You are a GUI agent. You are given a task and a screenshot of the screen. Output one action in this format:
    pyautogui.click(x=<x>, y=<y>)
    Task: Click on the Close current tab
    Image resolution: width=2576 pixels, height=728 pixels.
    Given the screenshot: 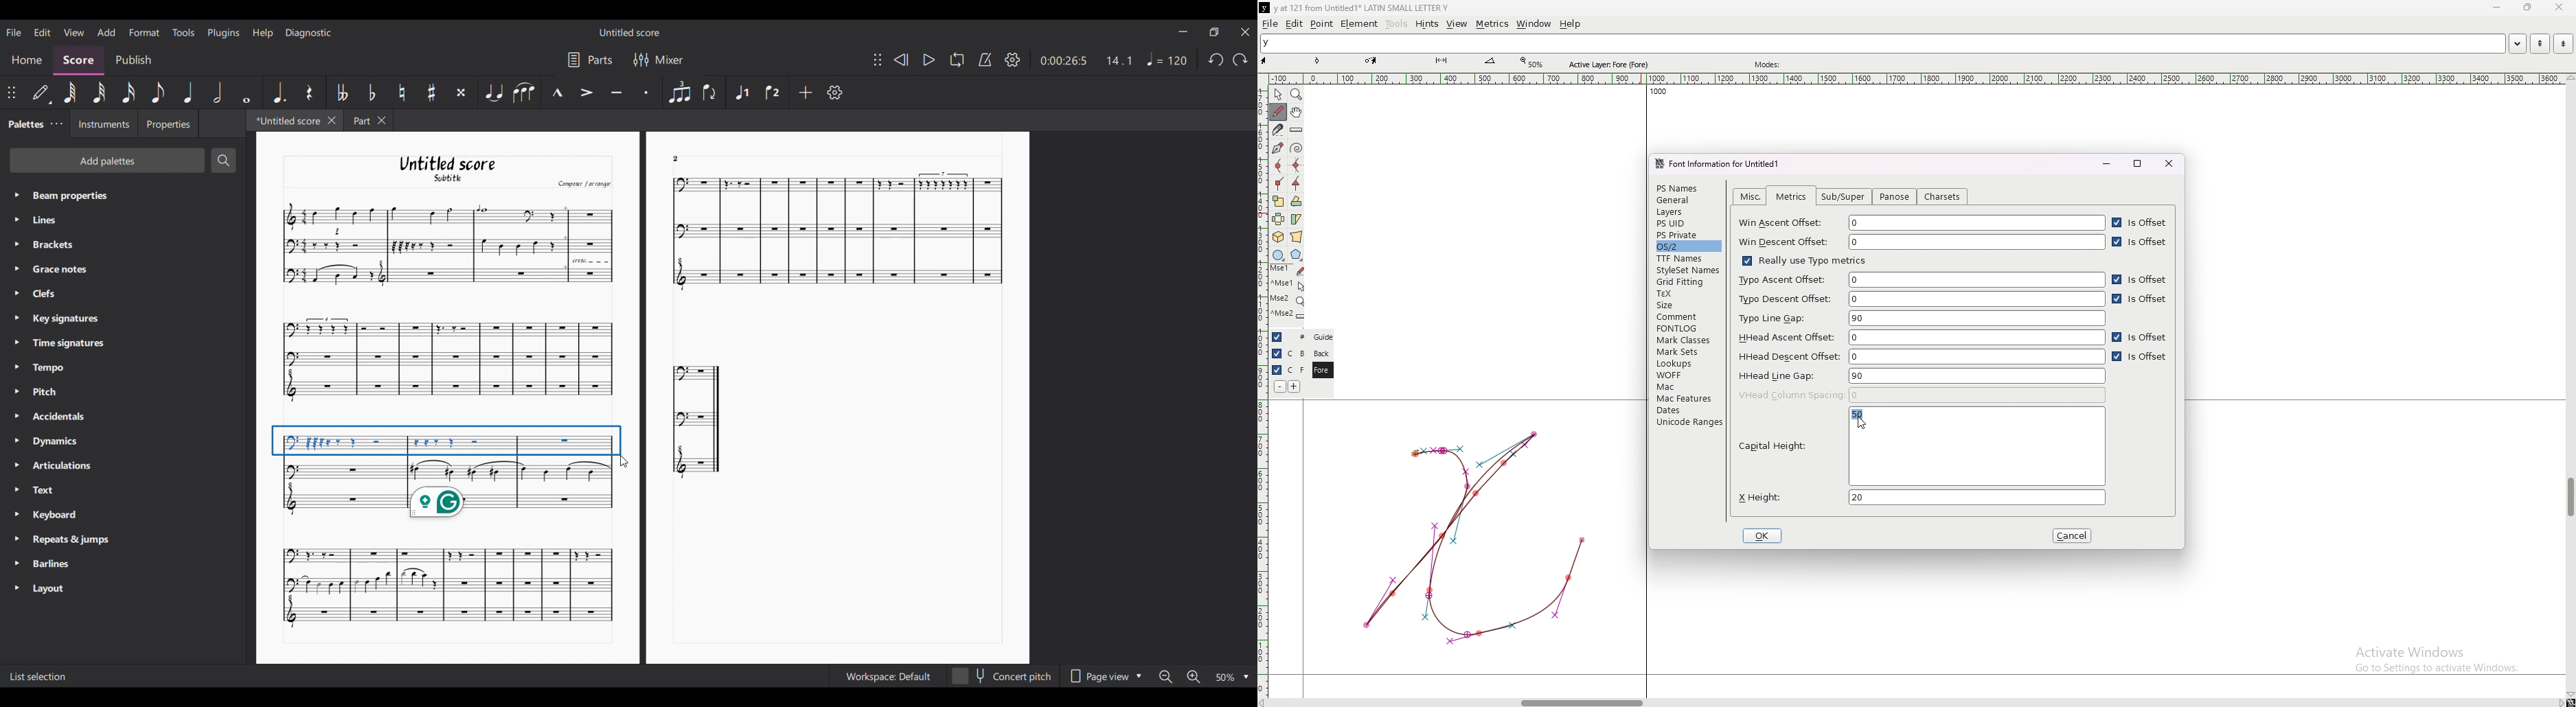 What is the action you would take?
    pyautogui.click(x=332, y=120)
    